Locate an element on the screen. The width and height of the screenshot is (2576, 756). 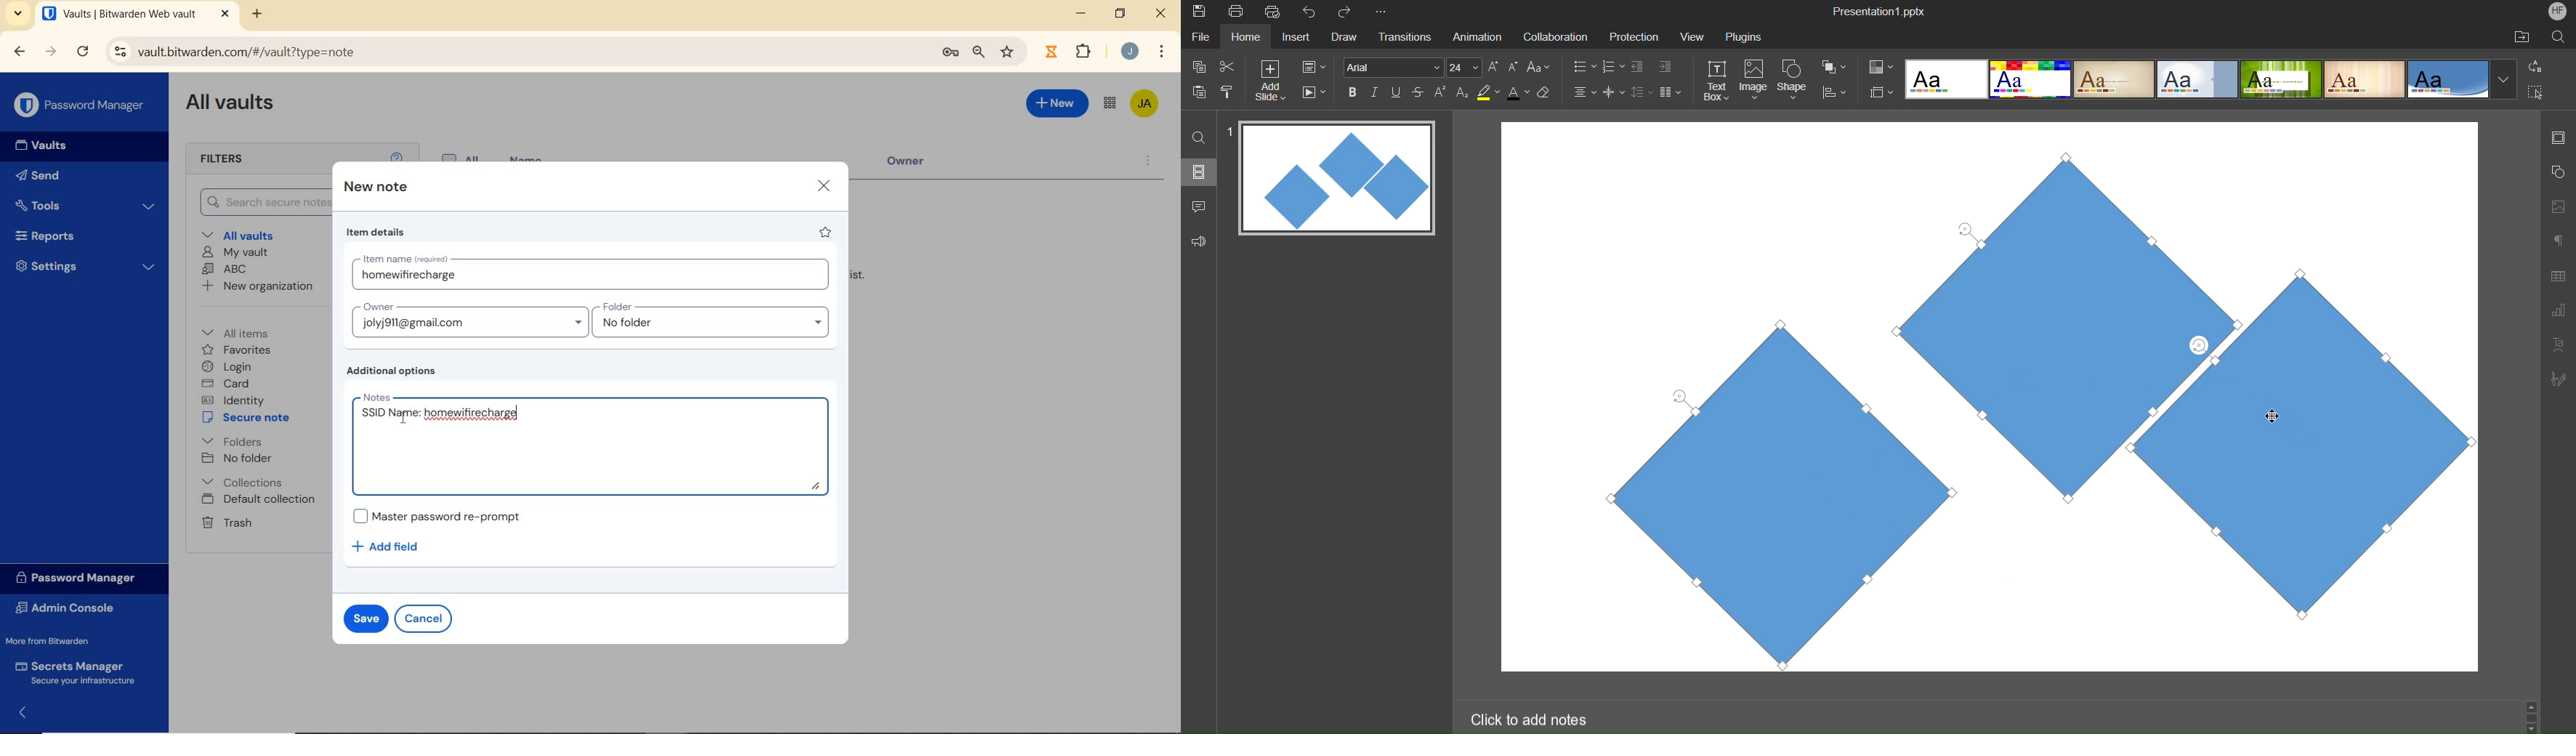
Bitwarden Account is located at coordinates (1146, 105).